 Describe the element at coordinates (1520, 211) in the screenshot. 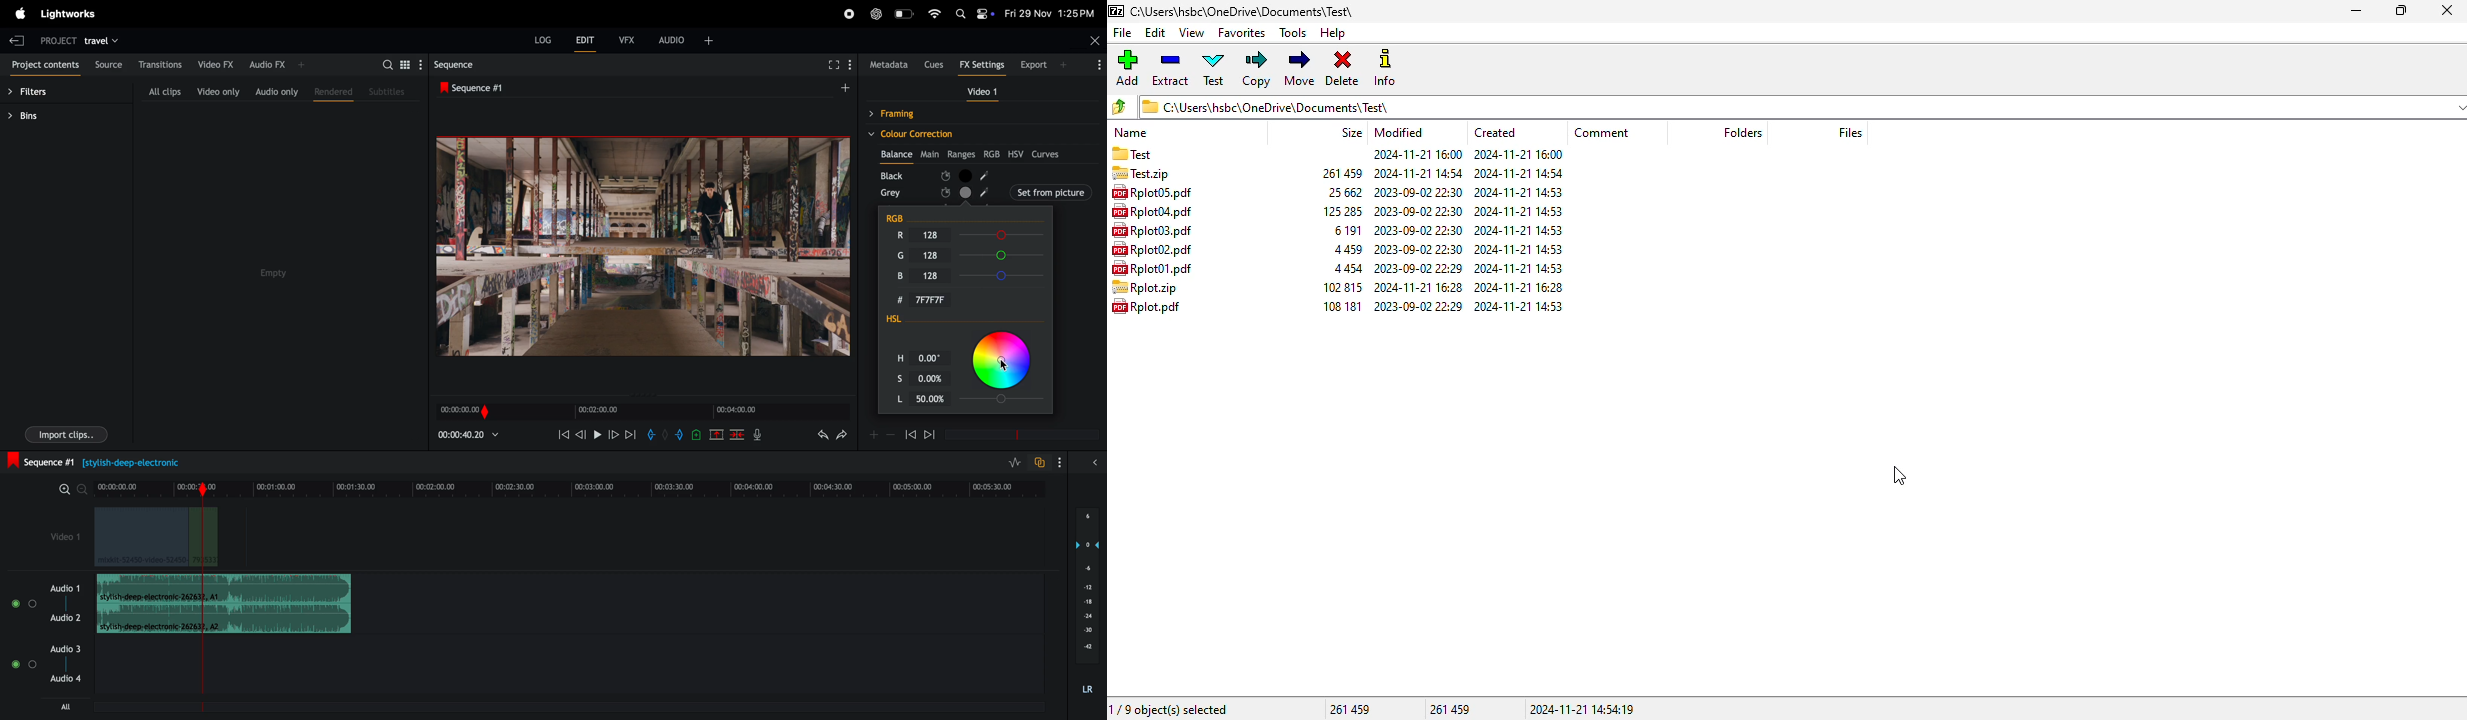

I see `created date & time` at that location.